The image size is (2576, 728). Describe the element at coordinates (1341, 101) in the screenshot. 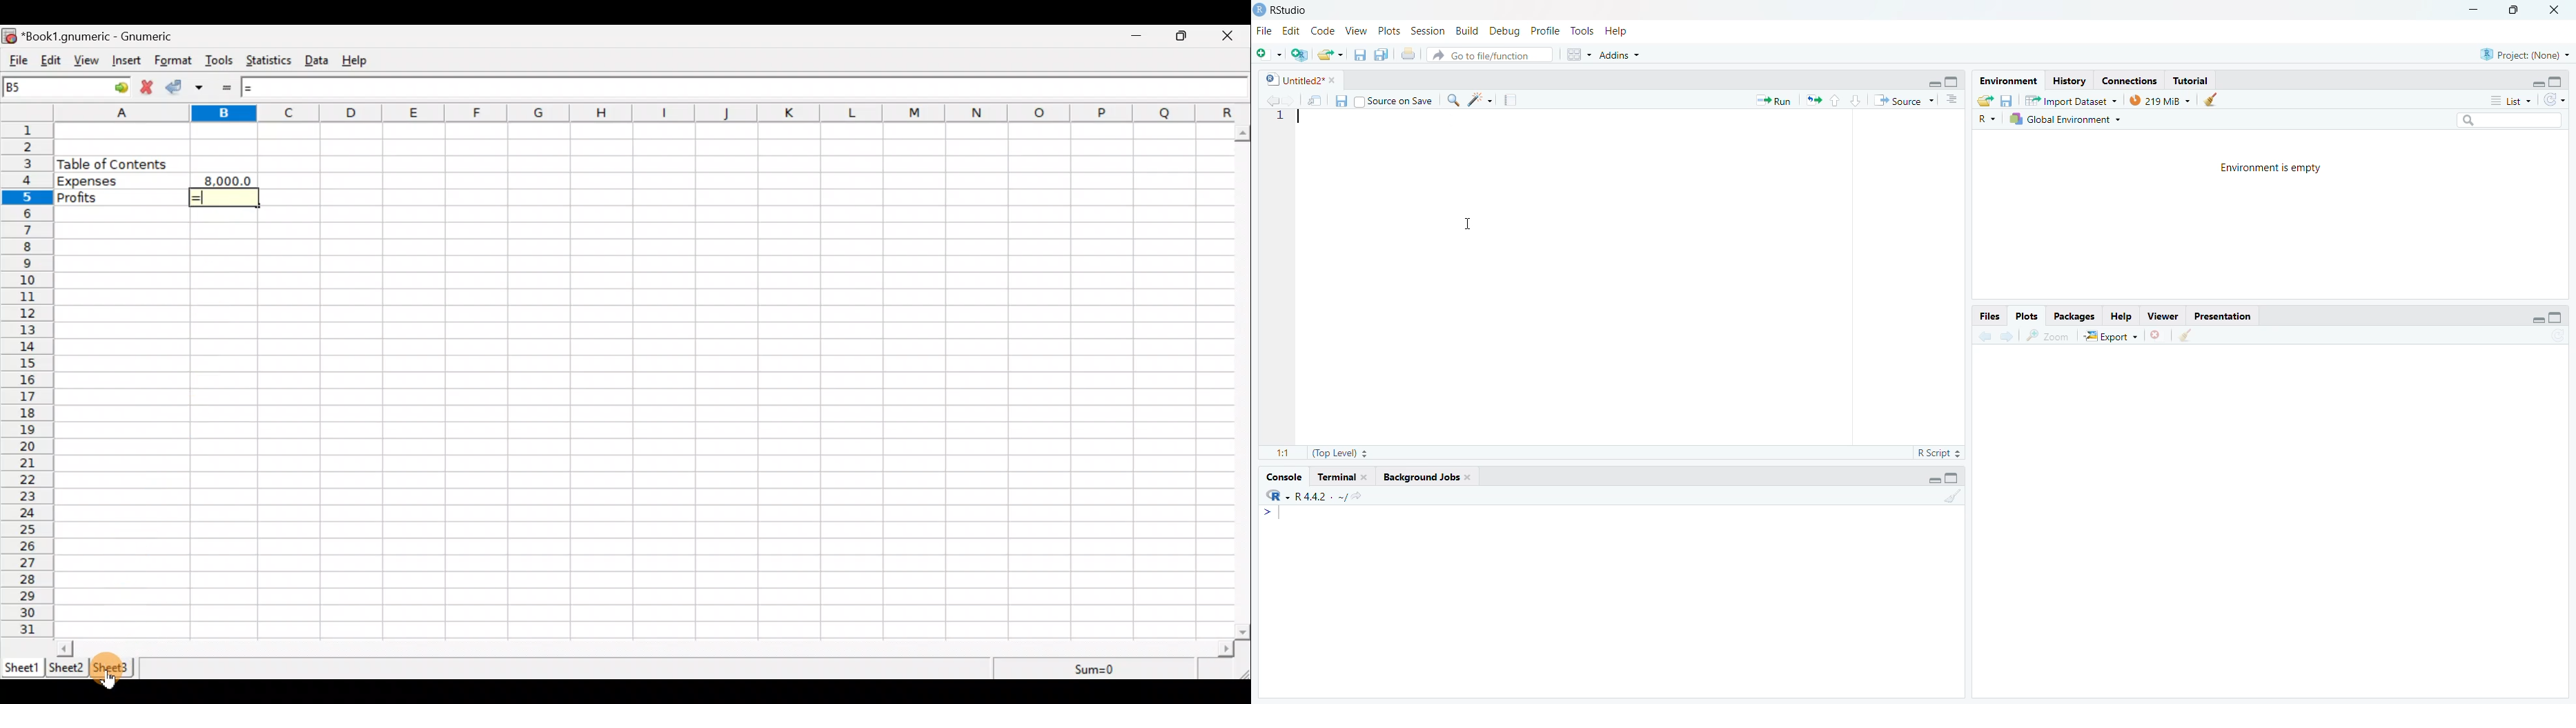

I see `Save` at that location.